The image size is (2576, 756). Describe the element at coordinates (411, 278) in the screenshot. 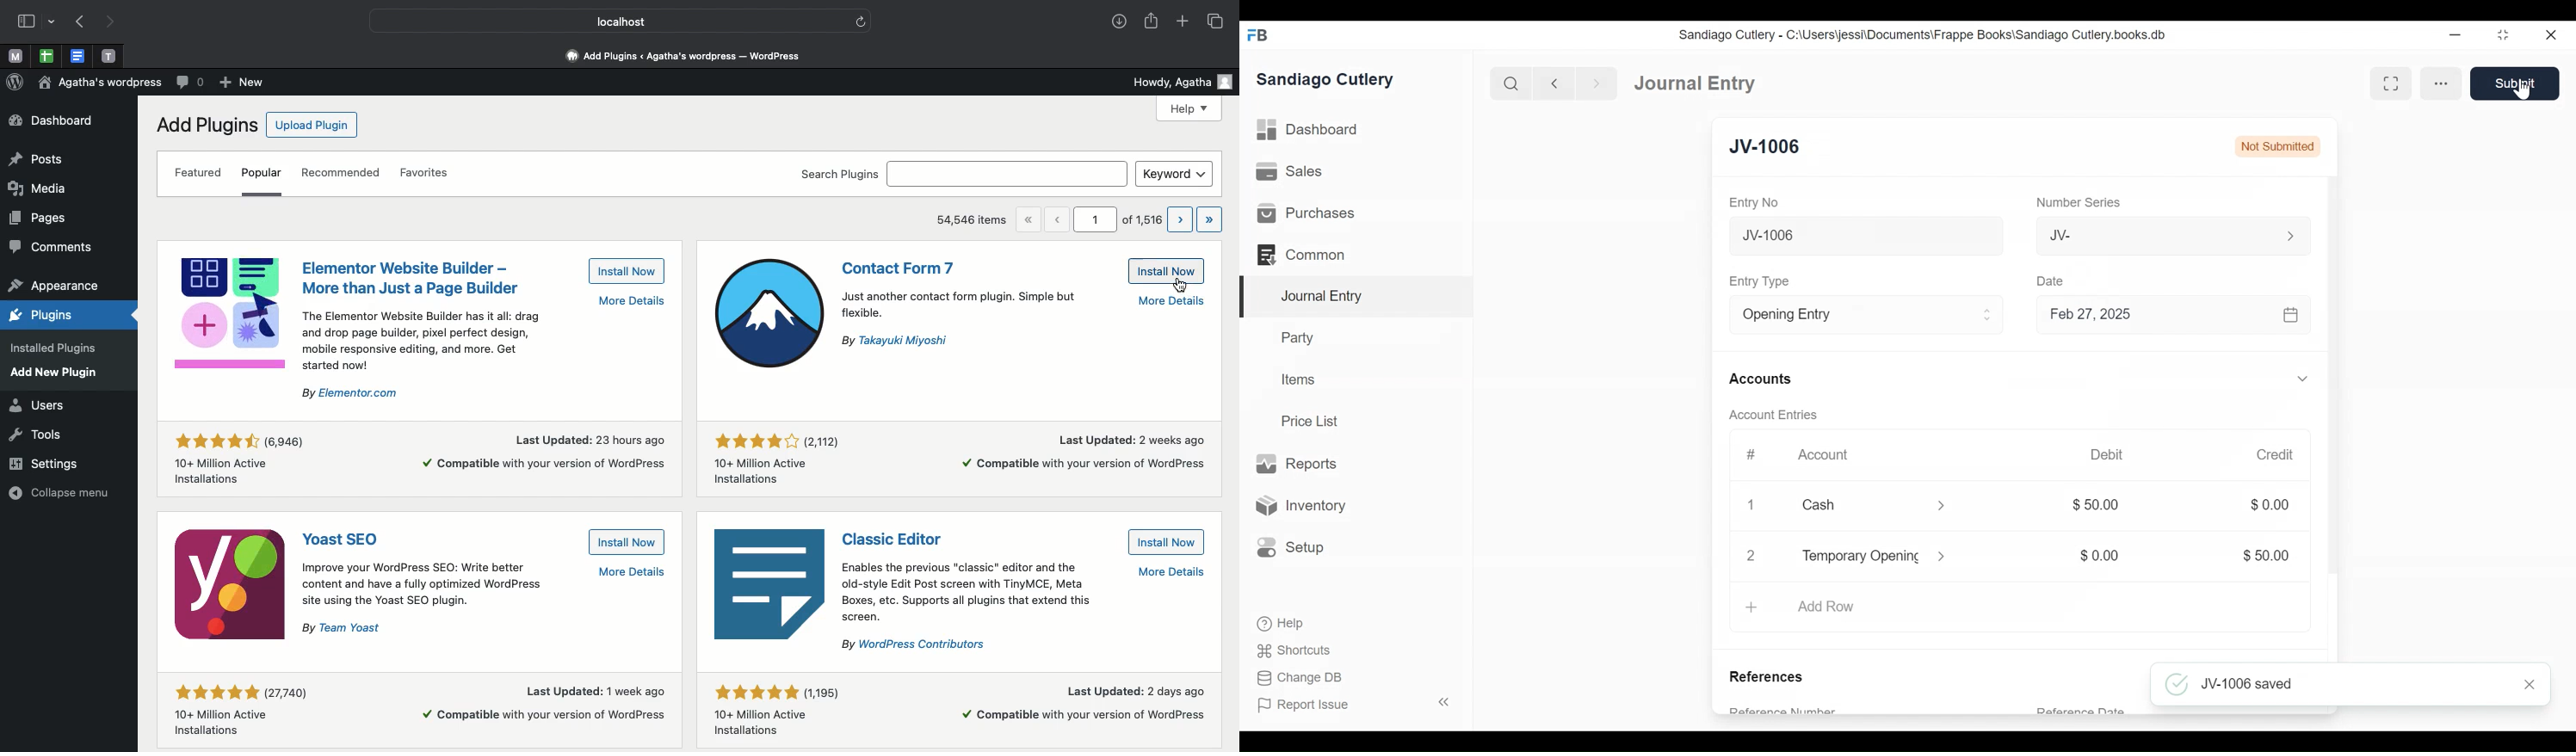

I see `Elementor website builder` at that location.